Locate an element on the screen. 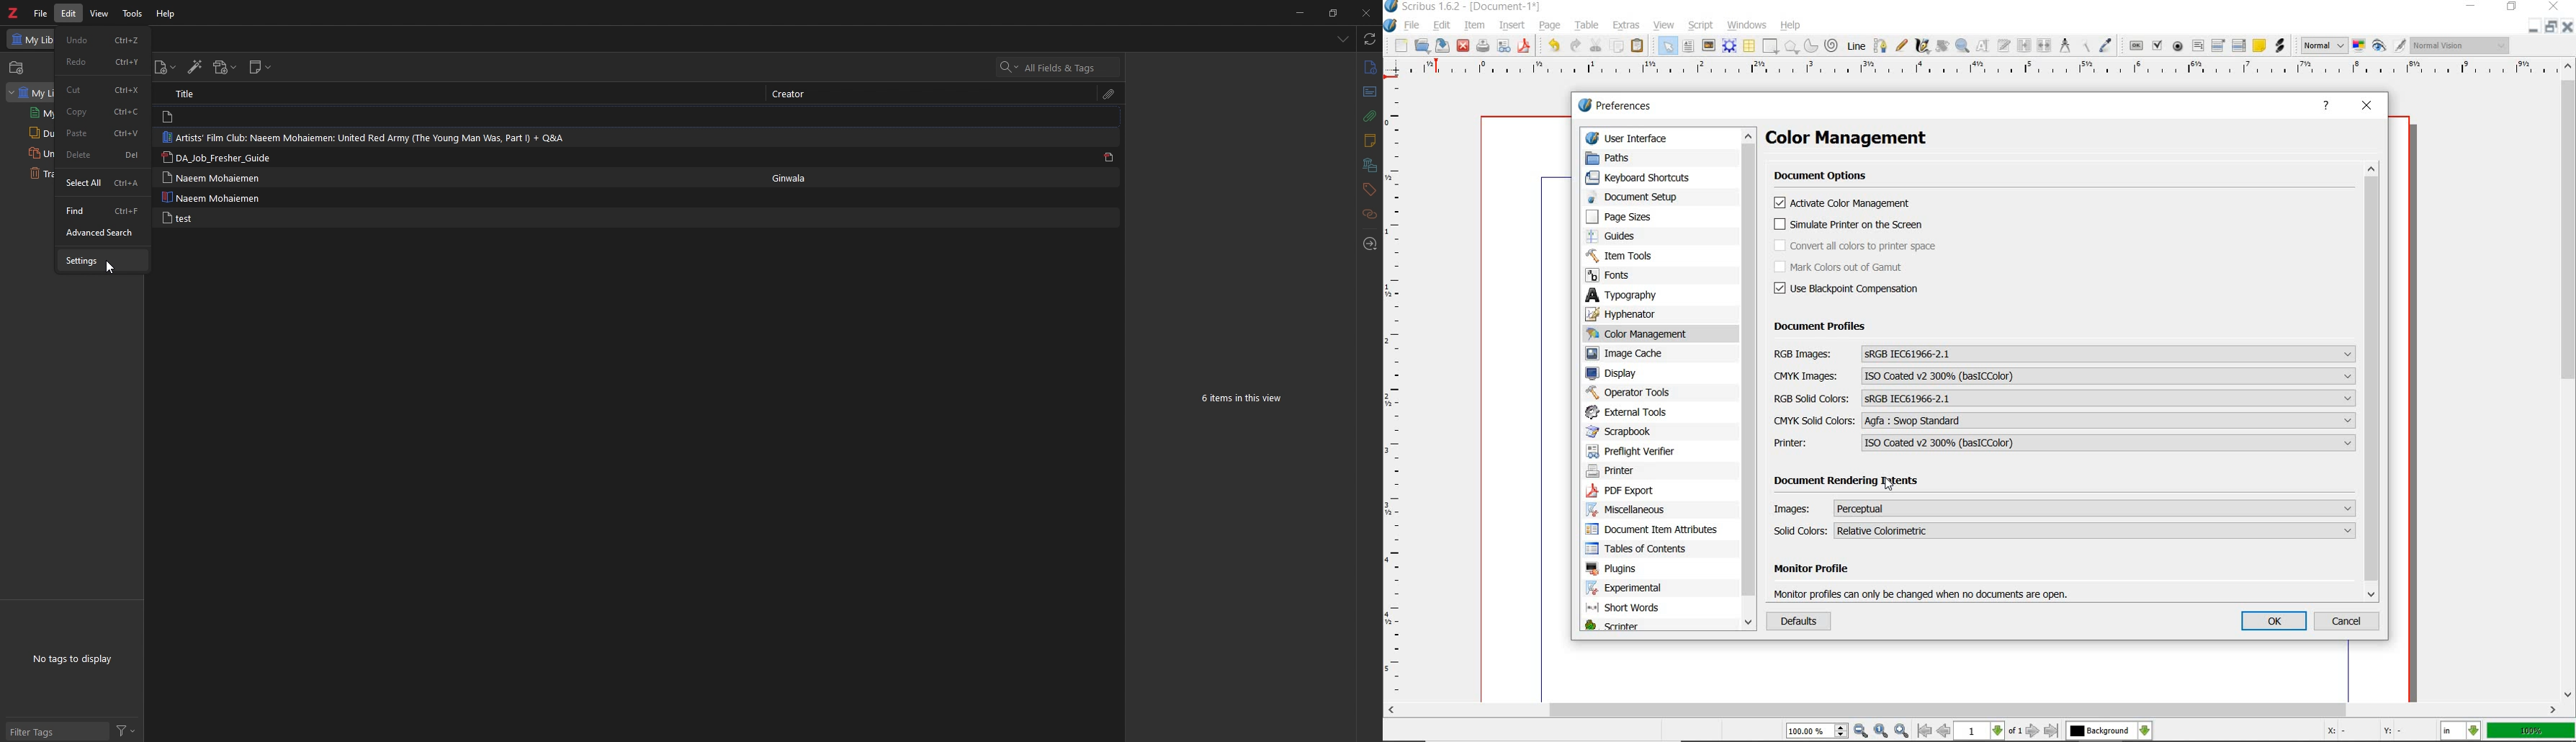 The height and width of the screenshot is (756, 2576). Bezier curve is located at coordinates (1880, 45).